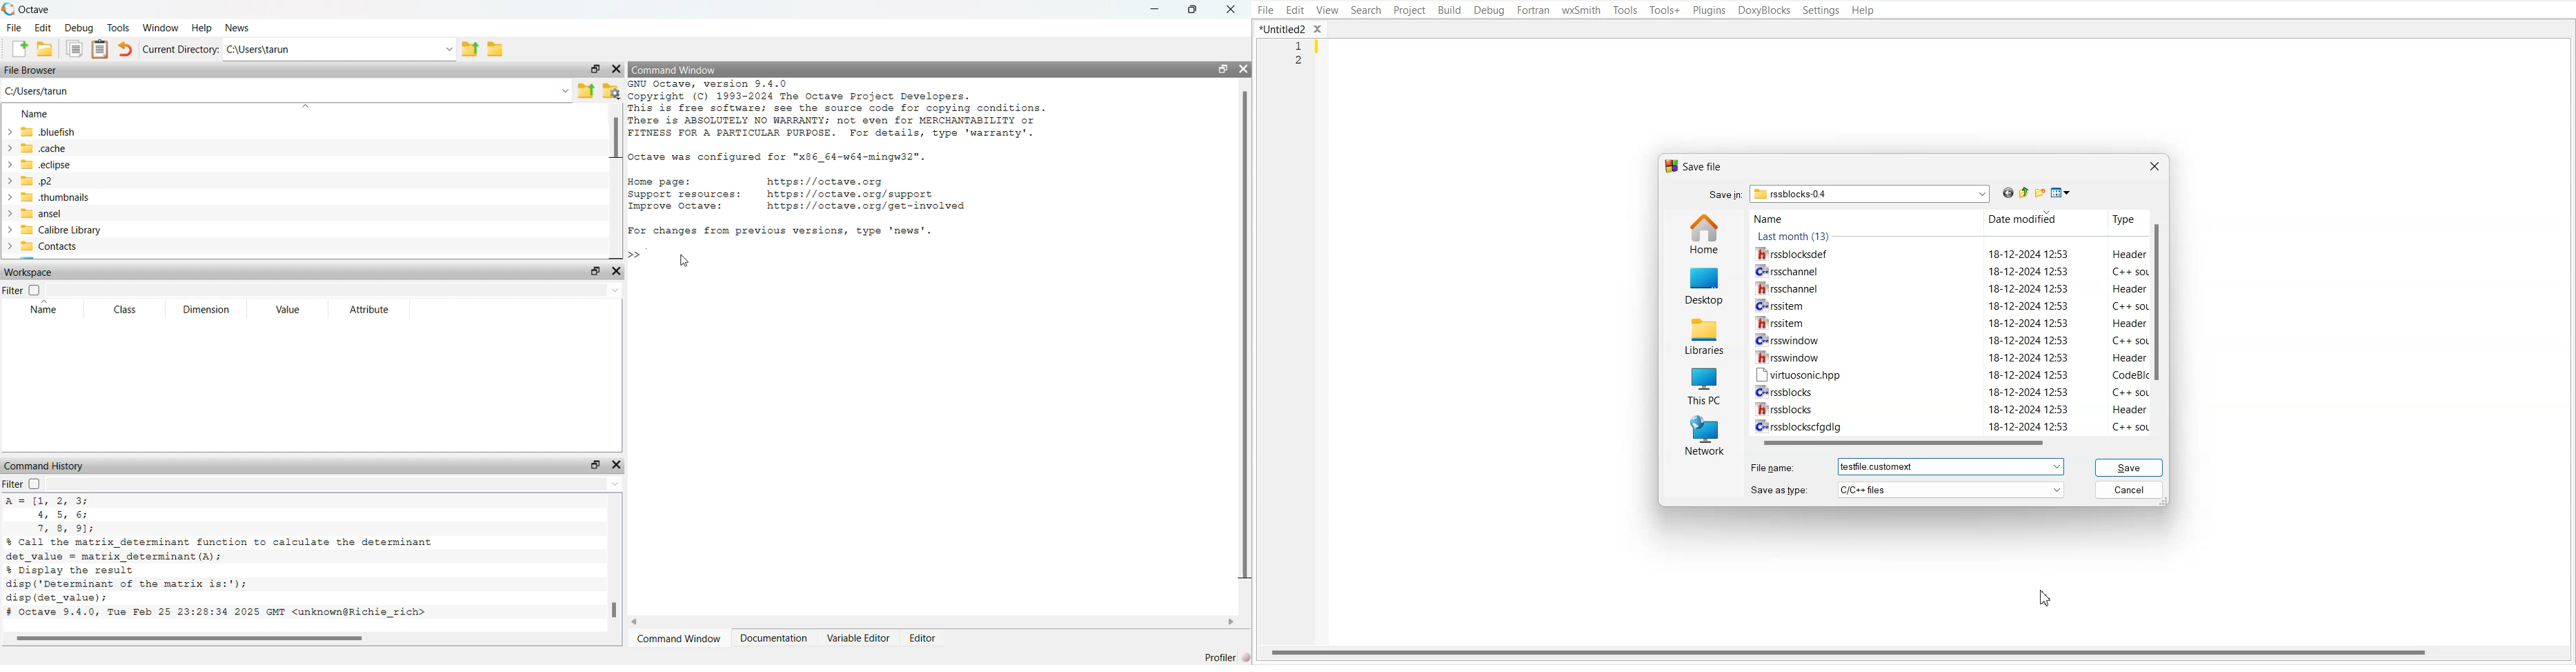 The image size is (2576, 672). I want to click on Crrssitem 18-12-2024 12:53 C++ soL, so click(1952, 306).